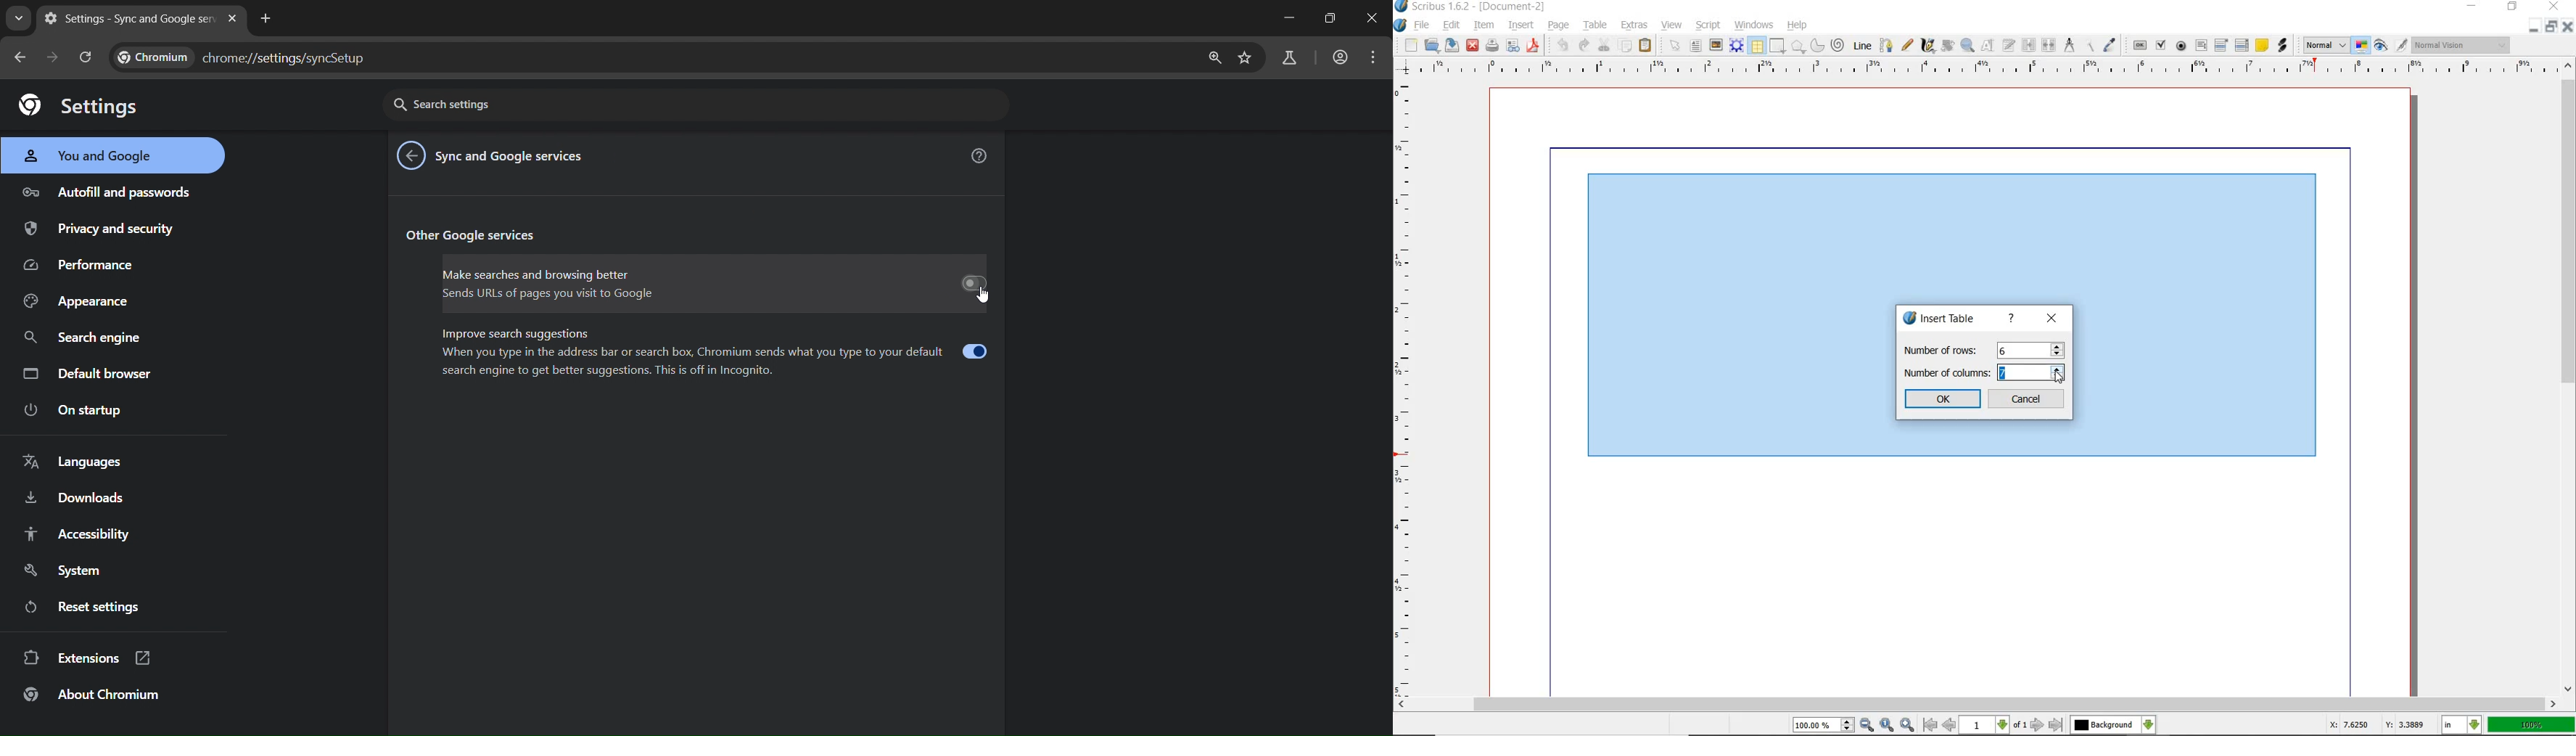  What do you see at coordinates (1487, 26) in the screenshot?
I see `item` at bounding box center [1487, 26].